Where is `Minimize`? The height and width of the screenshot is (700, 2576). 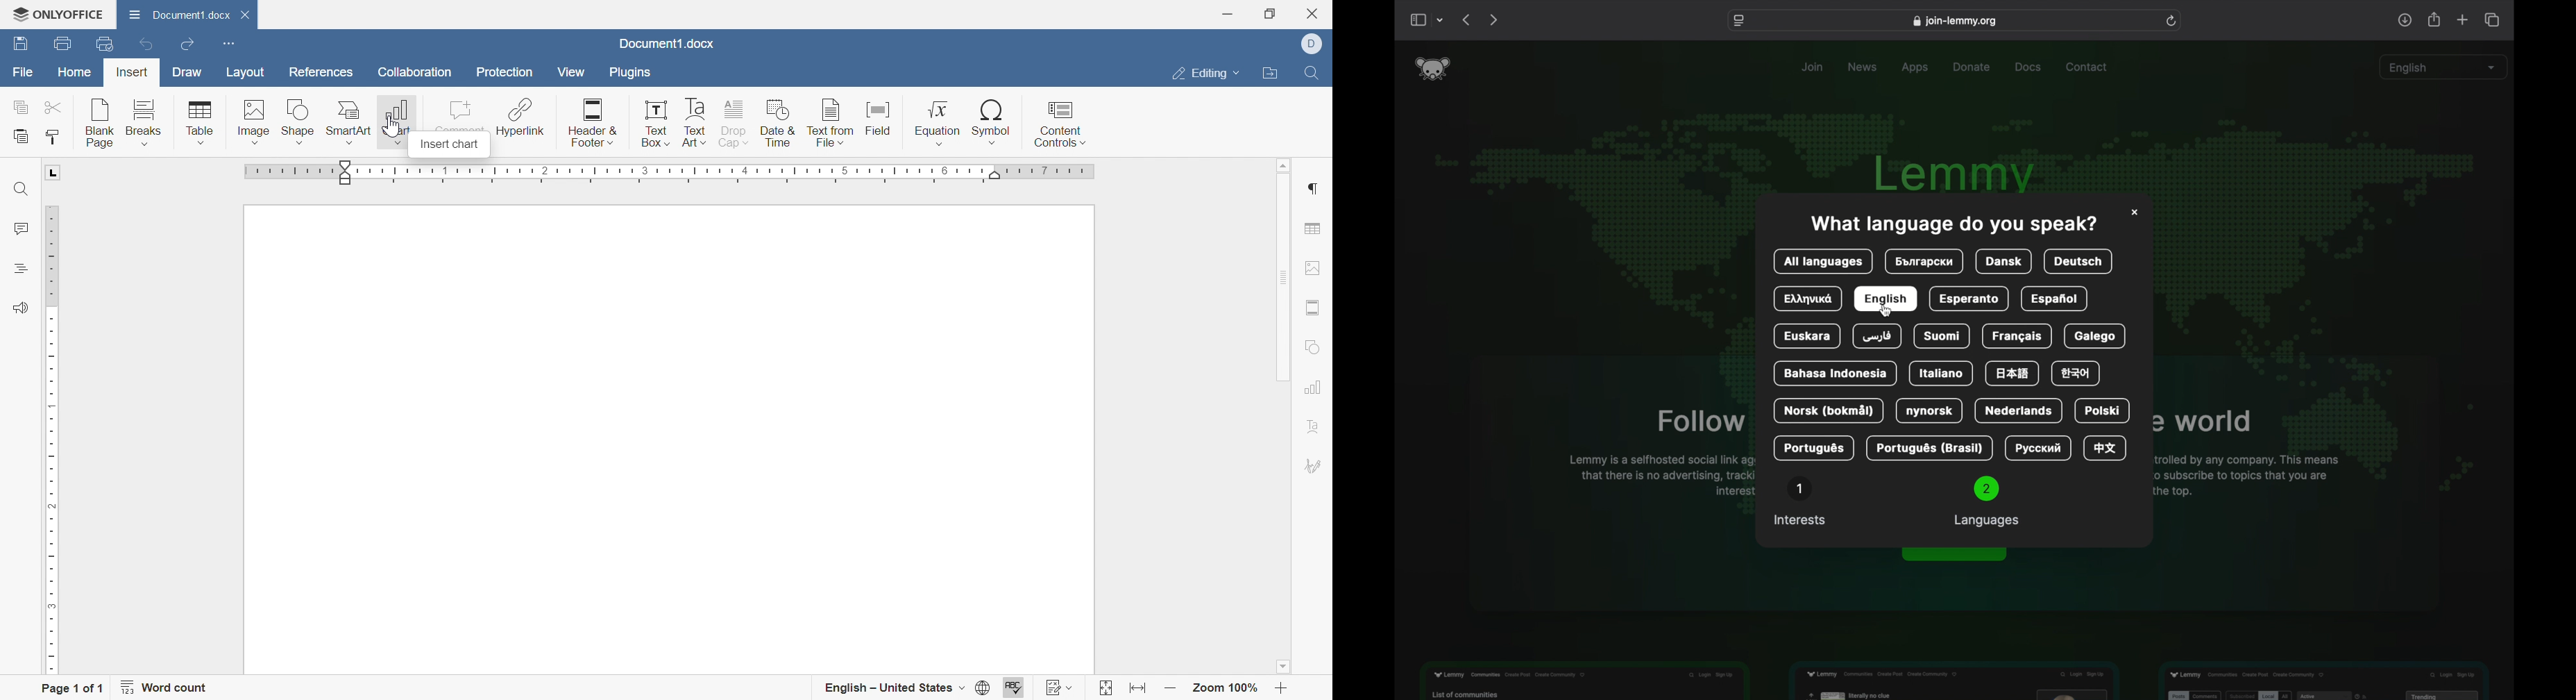 Minimize is located at coordinates (1228, 15).